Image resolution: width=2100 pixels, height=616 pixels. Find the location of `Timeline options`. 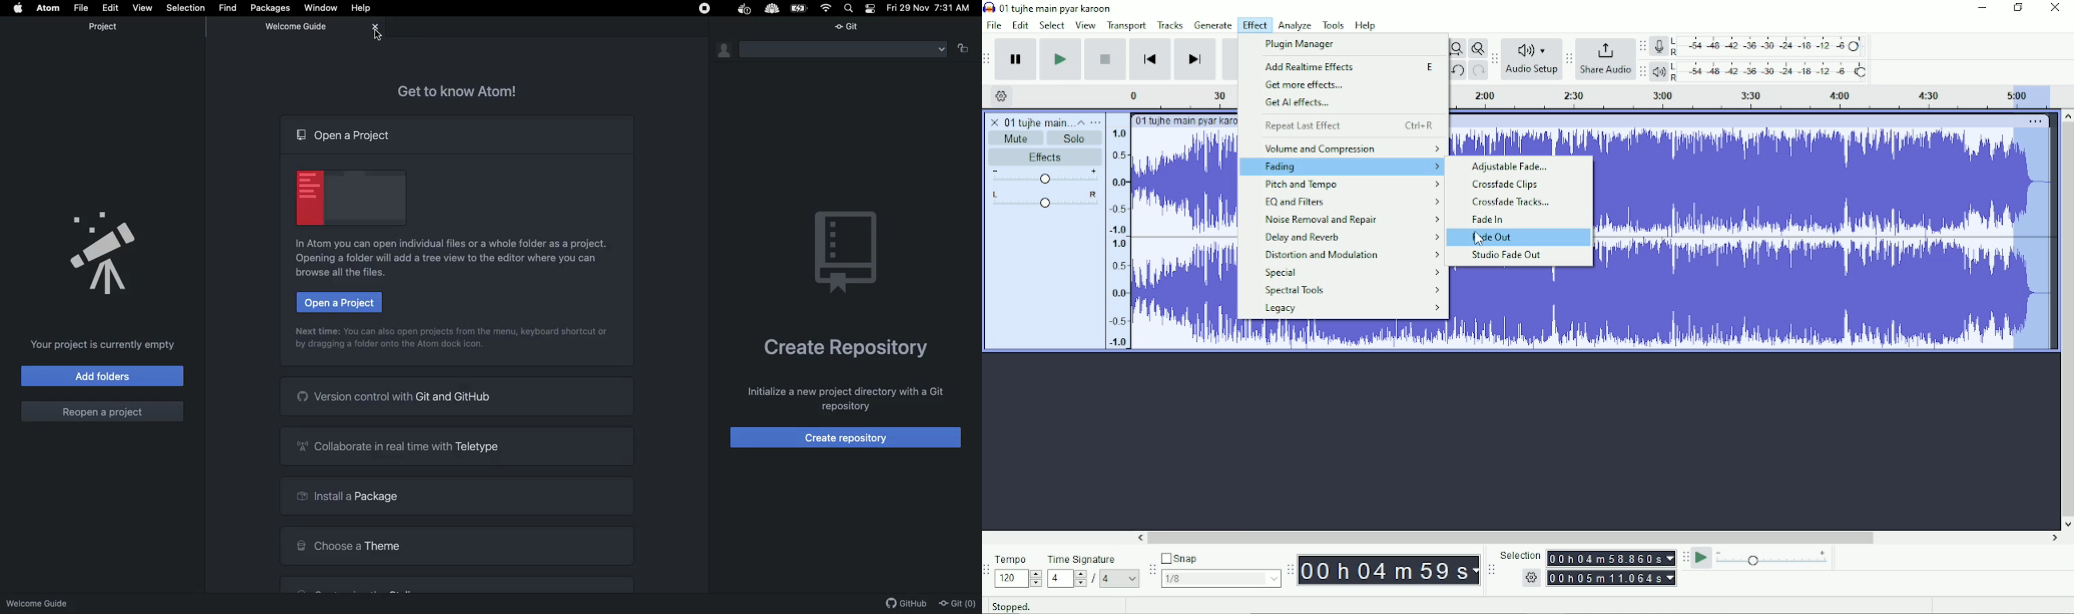

Timeline options is located at coordinates (1002, 95).